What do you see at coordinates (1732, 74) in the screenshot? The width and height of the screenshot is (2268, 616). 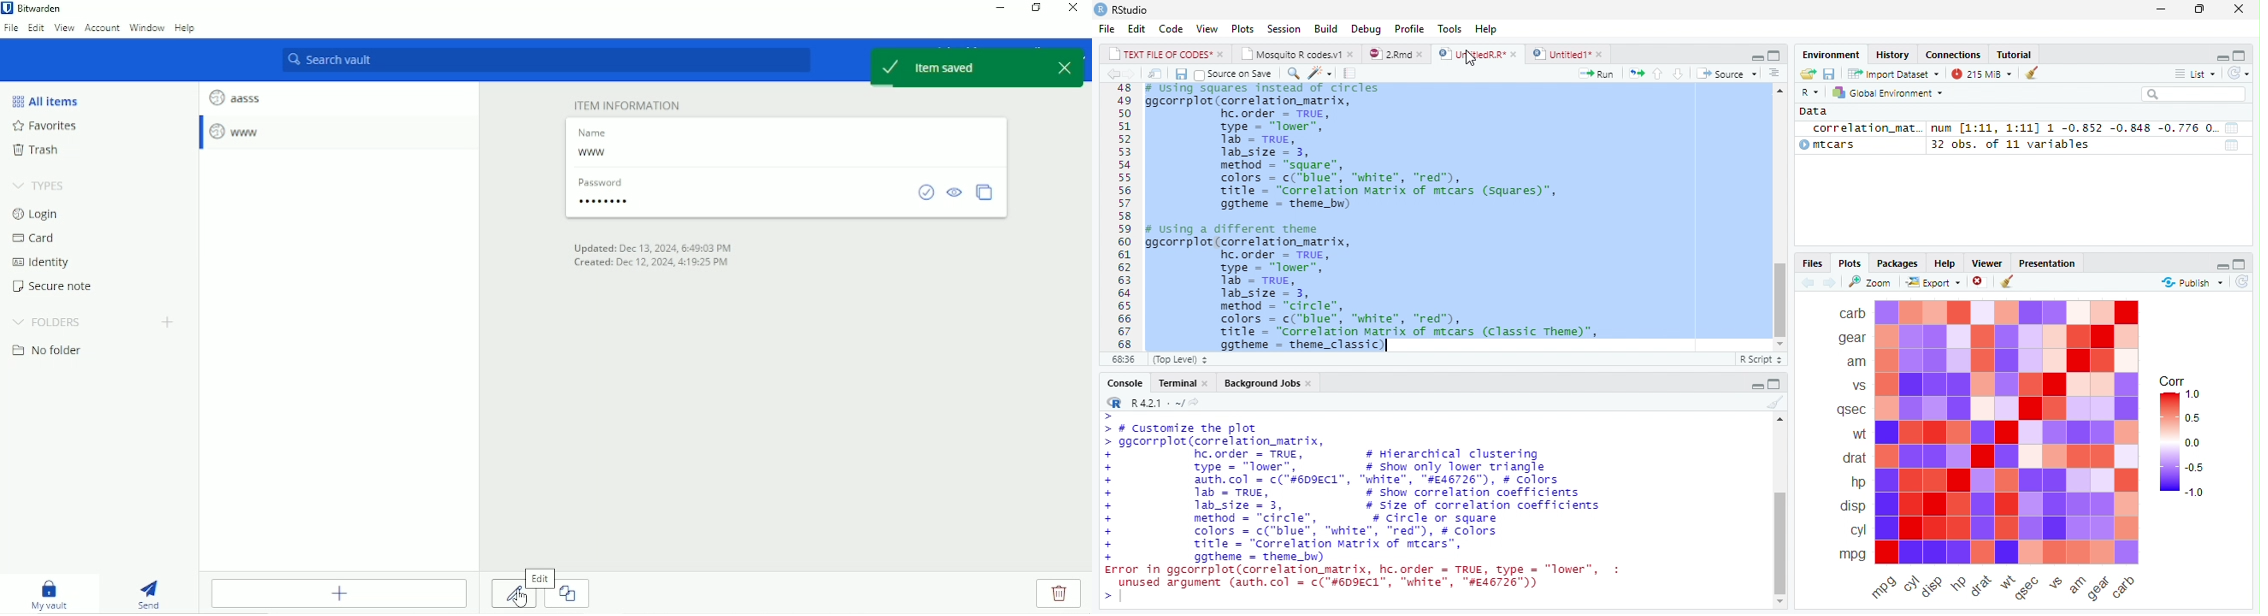 I see `Source ` at bounding box center [1732, 74].